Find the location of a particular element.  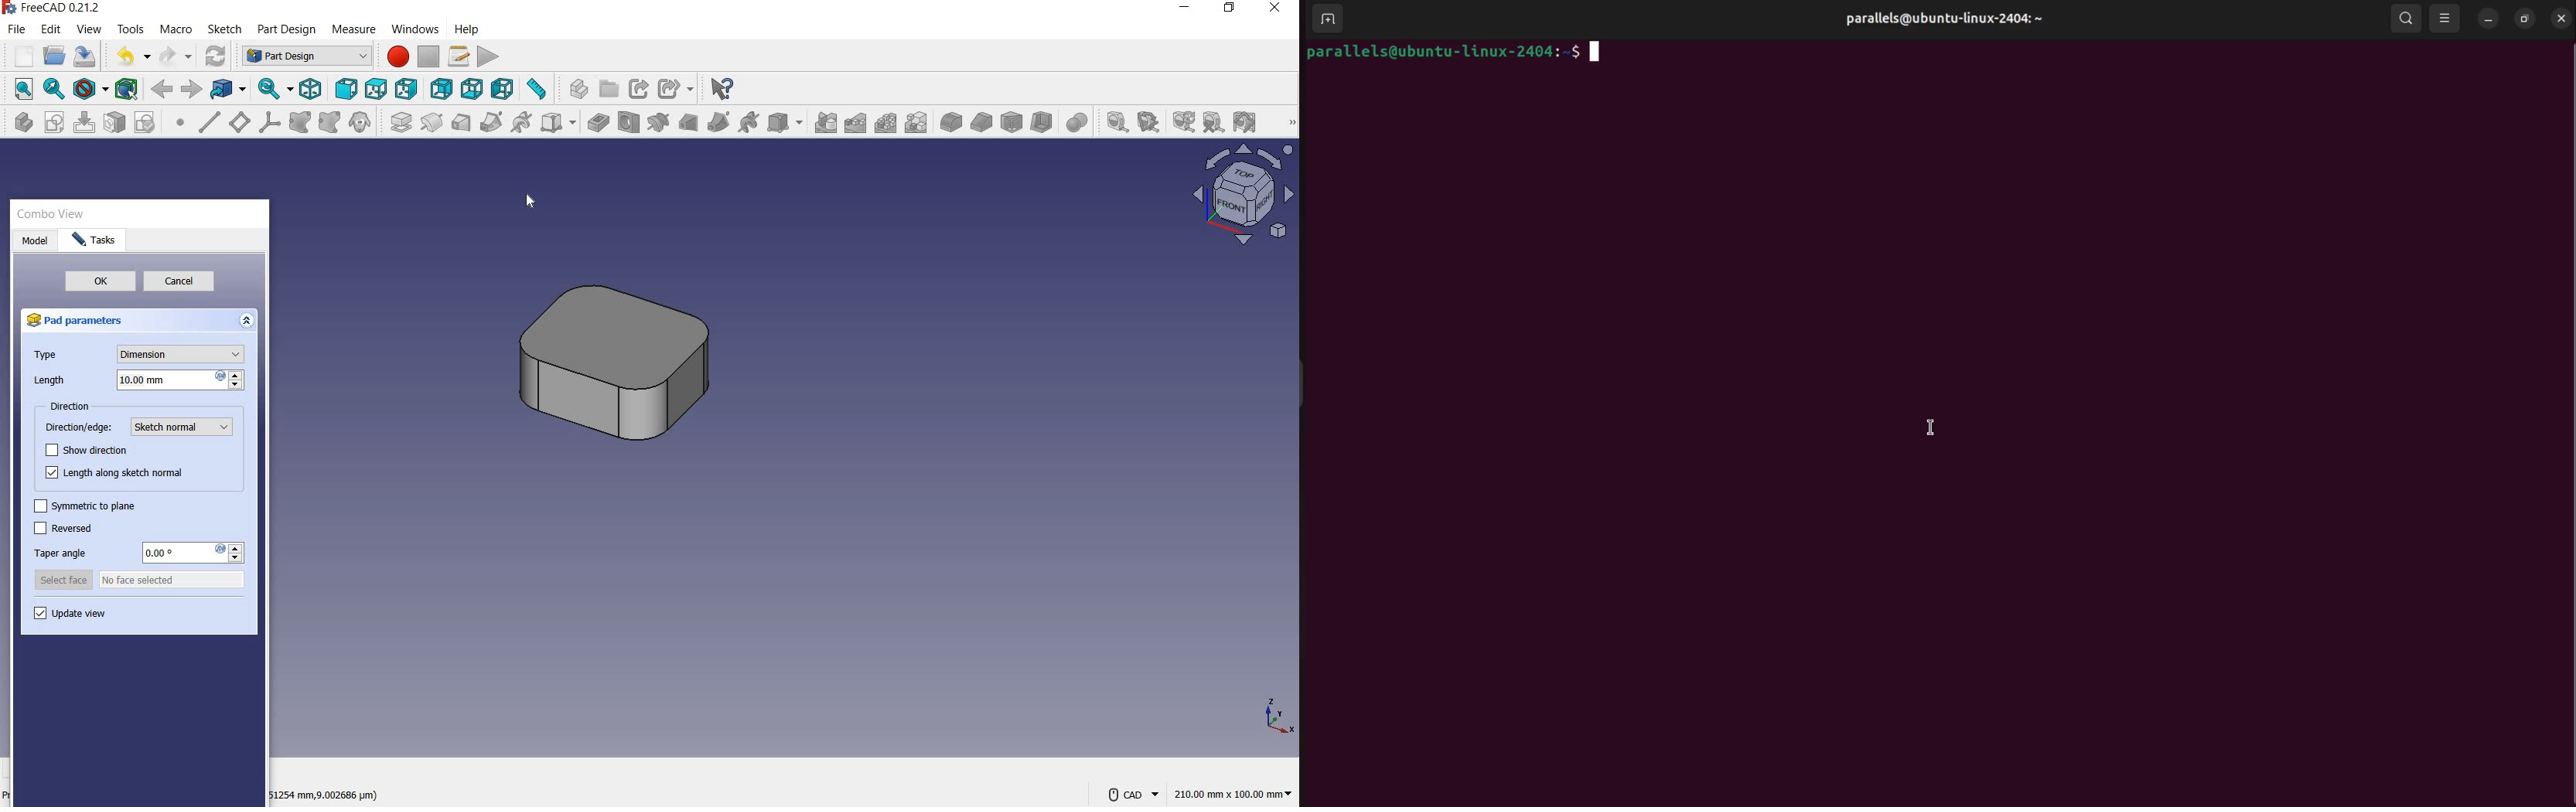

221.93mm x 100.00mm is located at coordinates (1232, 793).